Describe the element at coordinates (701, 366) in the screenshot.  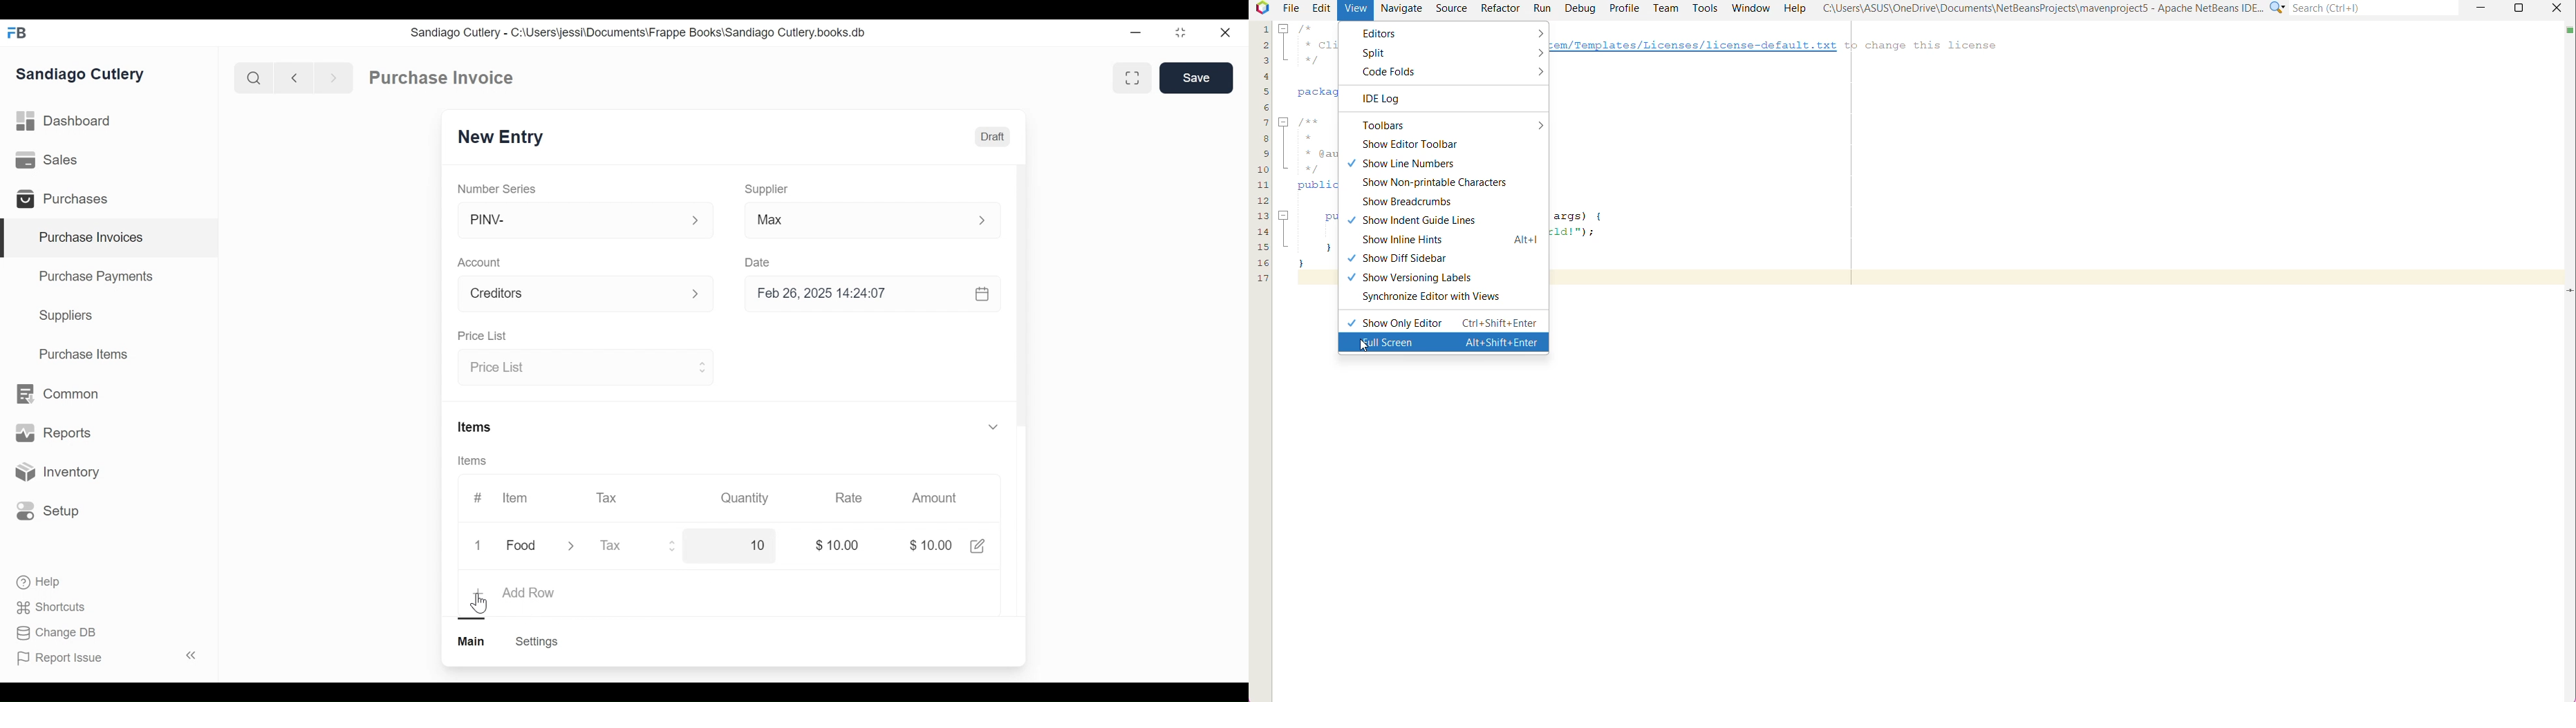
I see `Expand` at that location.